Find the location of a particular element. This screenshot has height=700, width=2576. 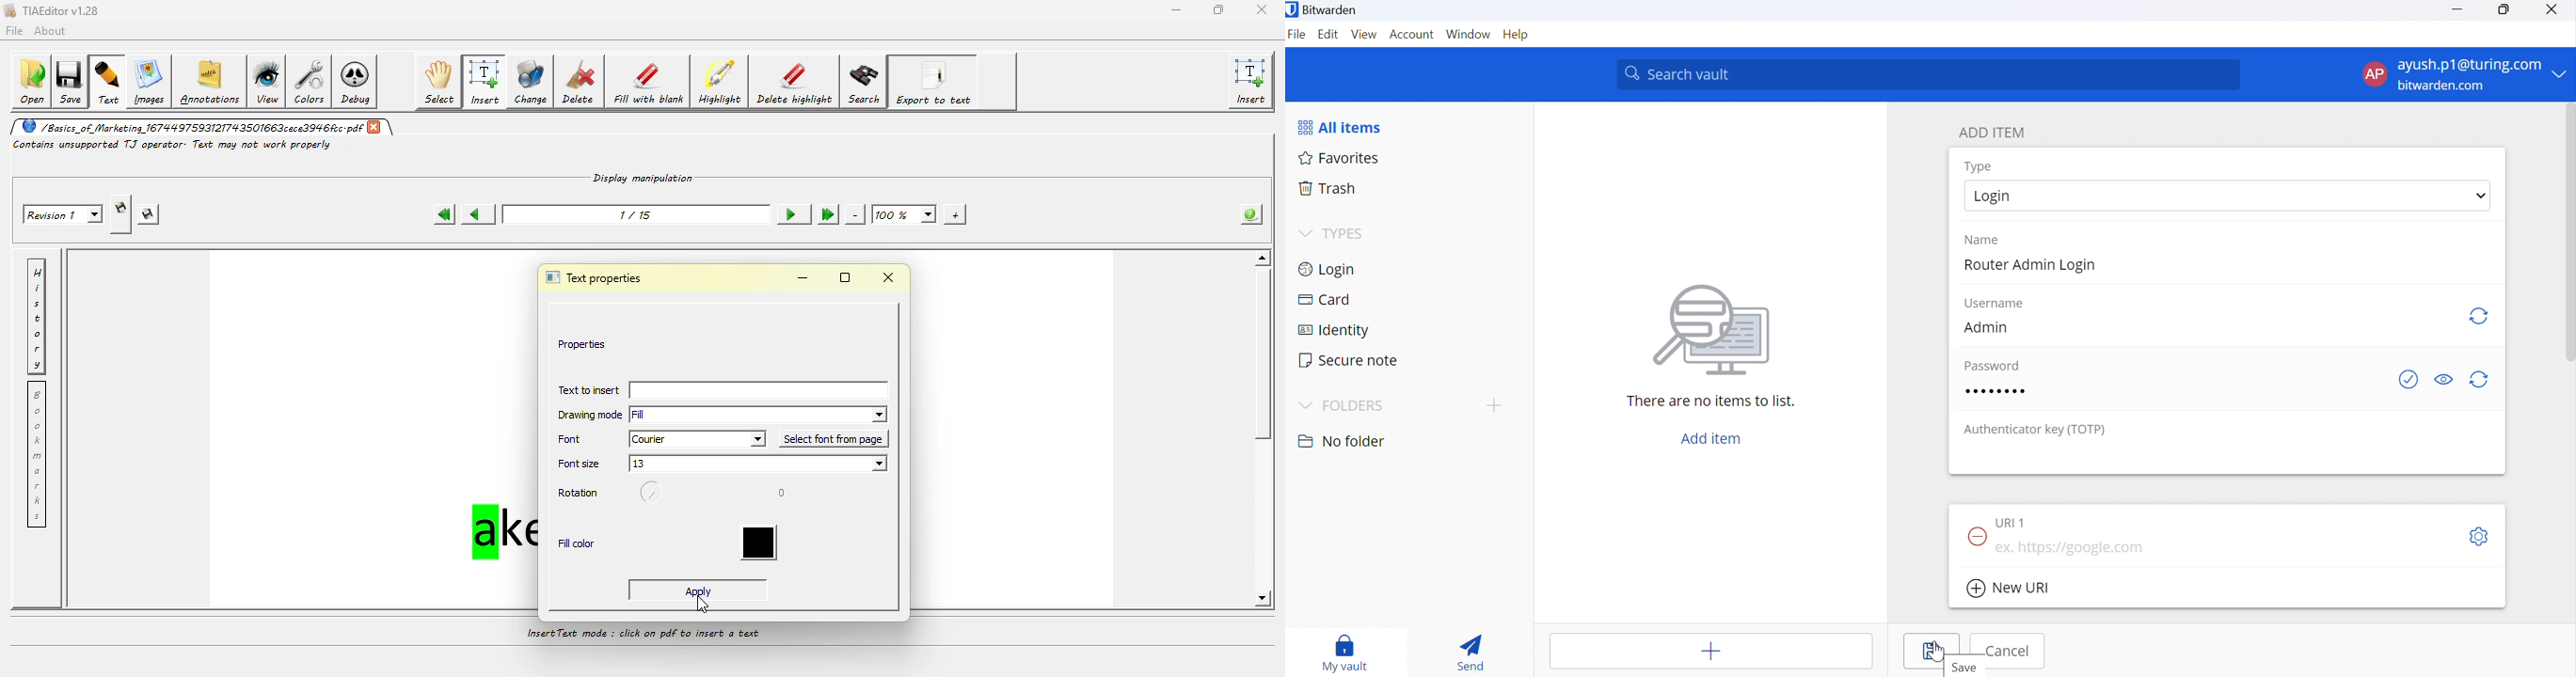

View is located at coordinates (1364, 36).